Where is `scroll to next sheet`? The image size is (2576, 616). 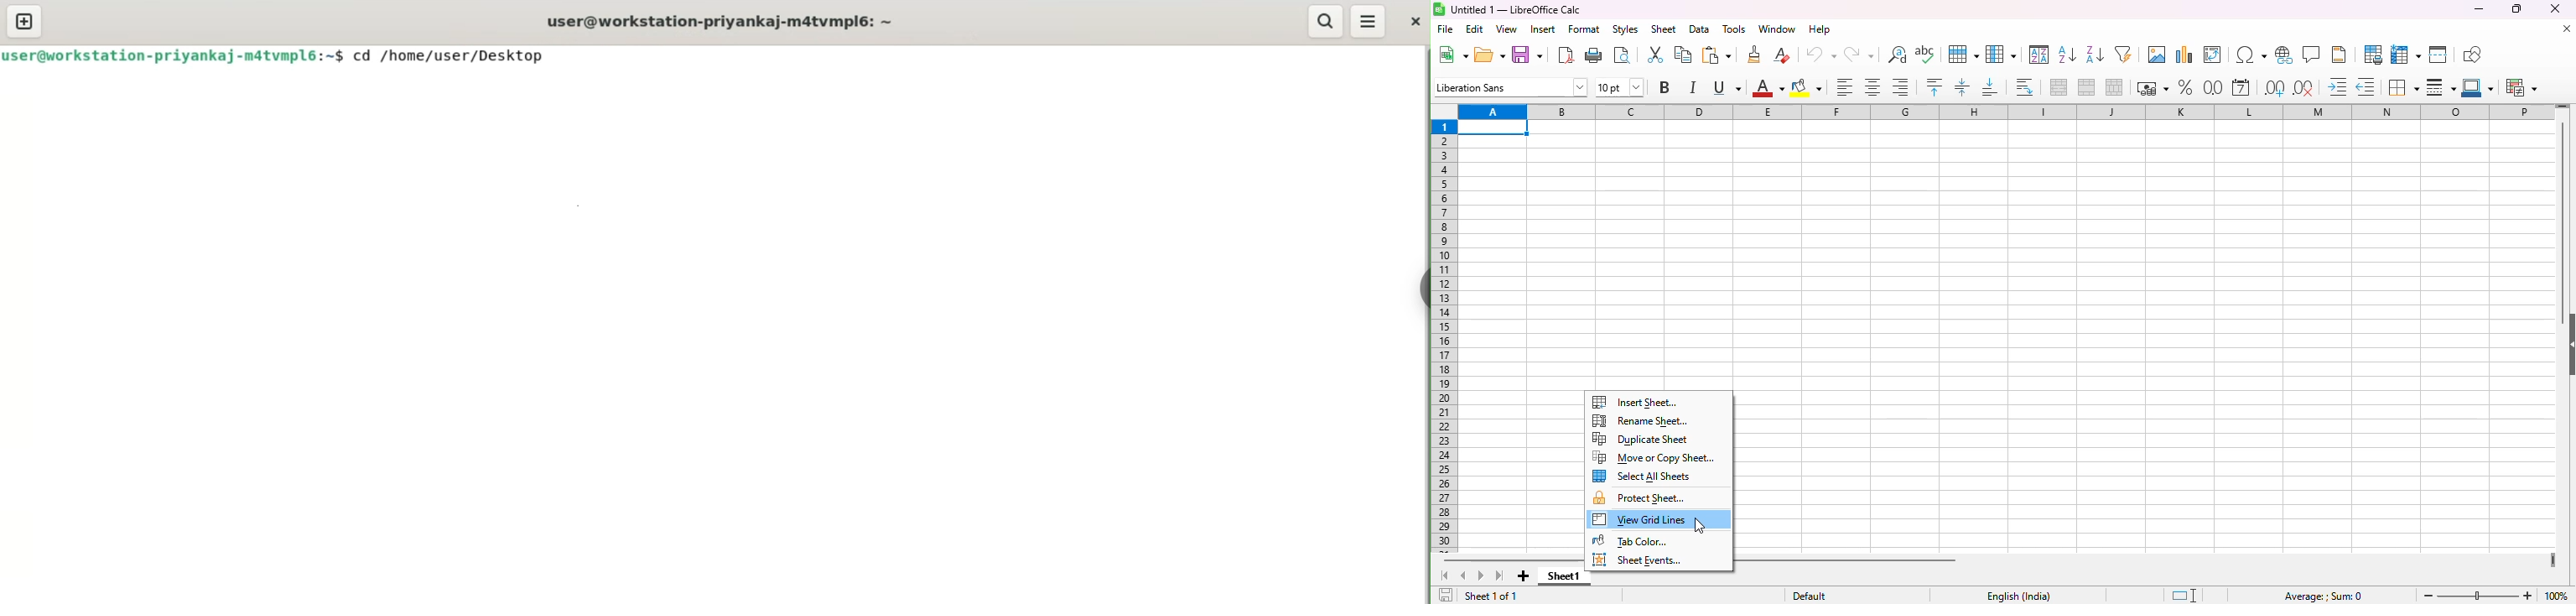 scroll to next sheet is located at coordinates (1479, 576).